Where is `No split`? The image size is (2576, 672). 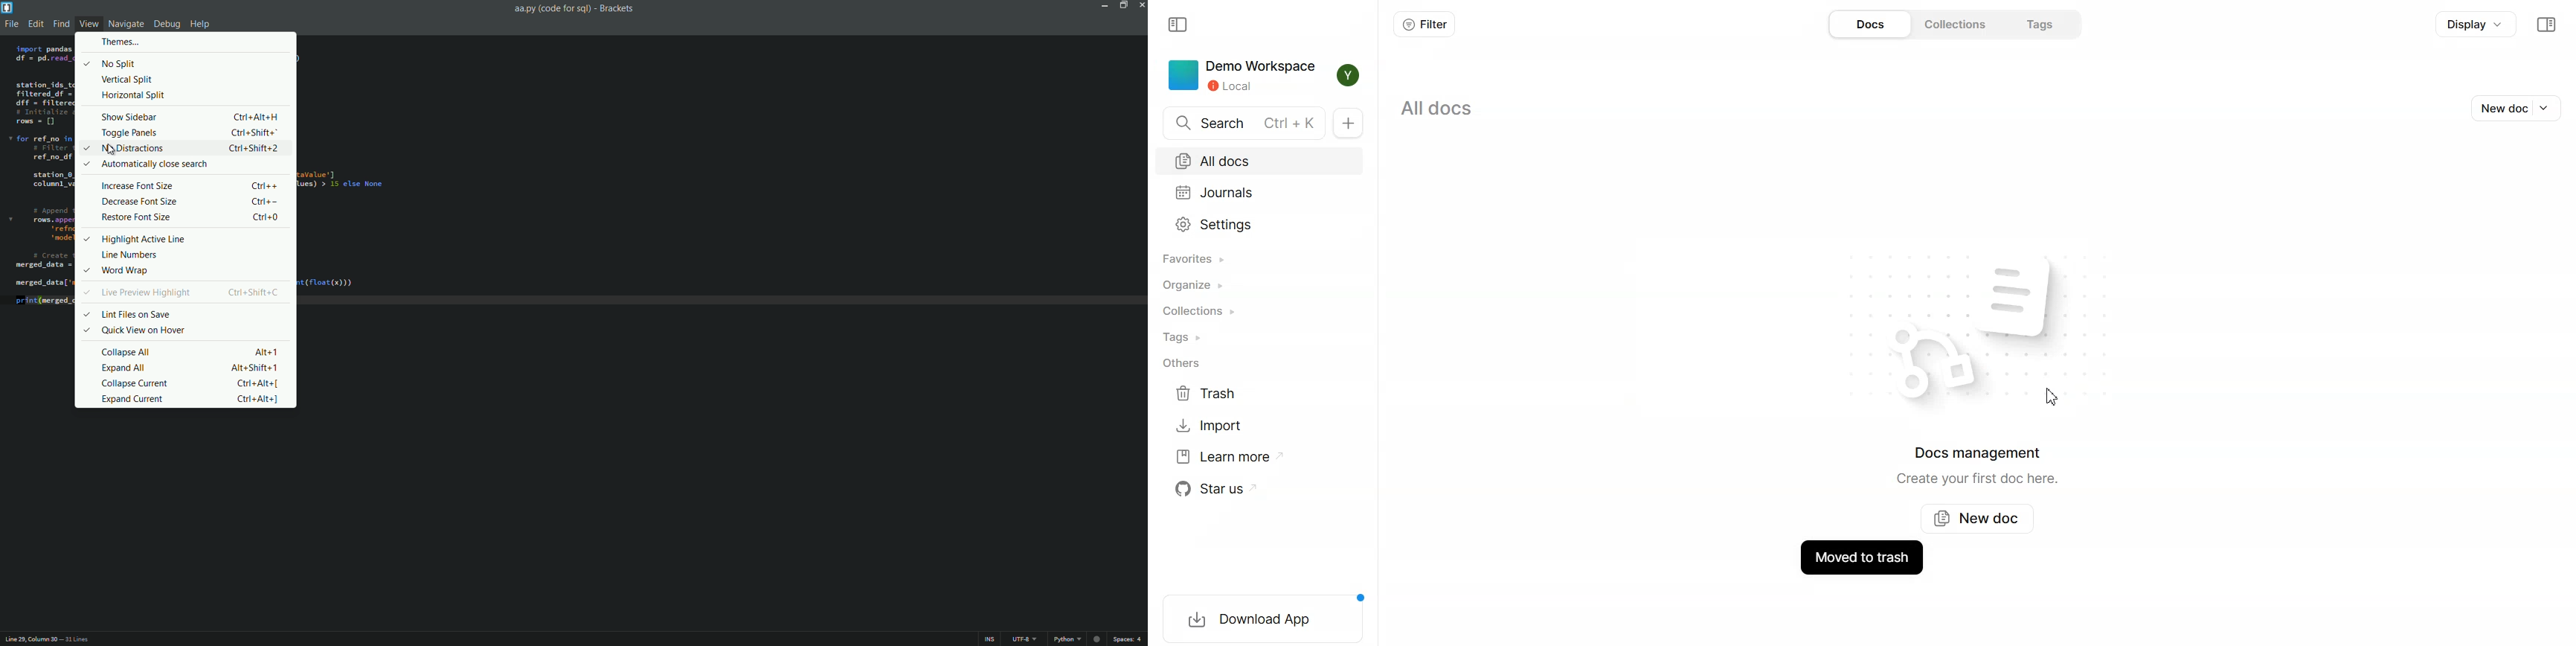
No split is located at coordinates (112, 62).